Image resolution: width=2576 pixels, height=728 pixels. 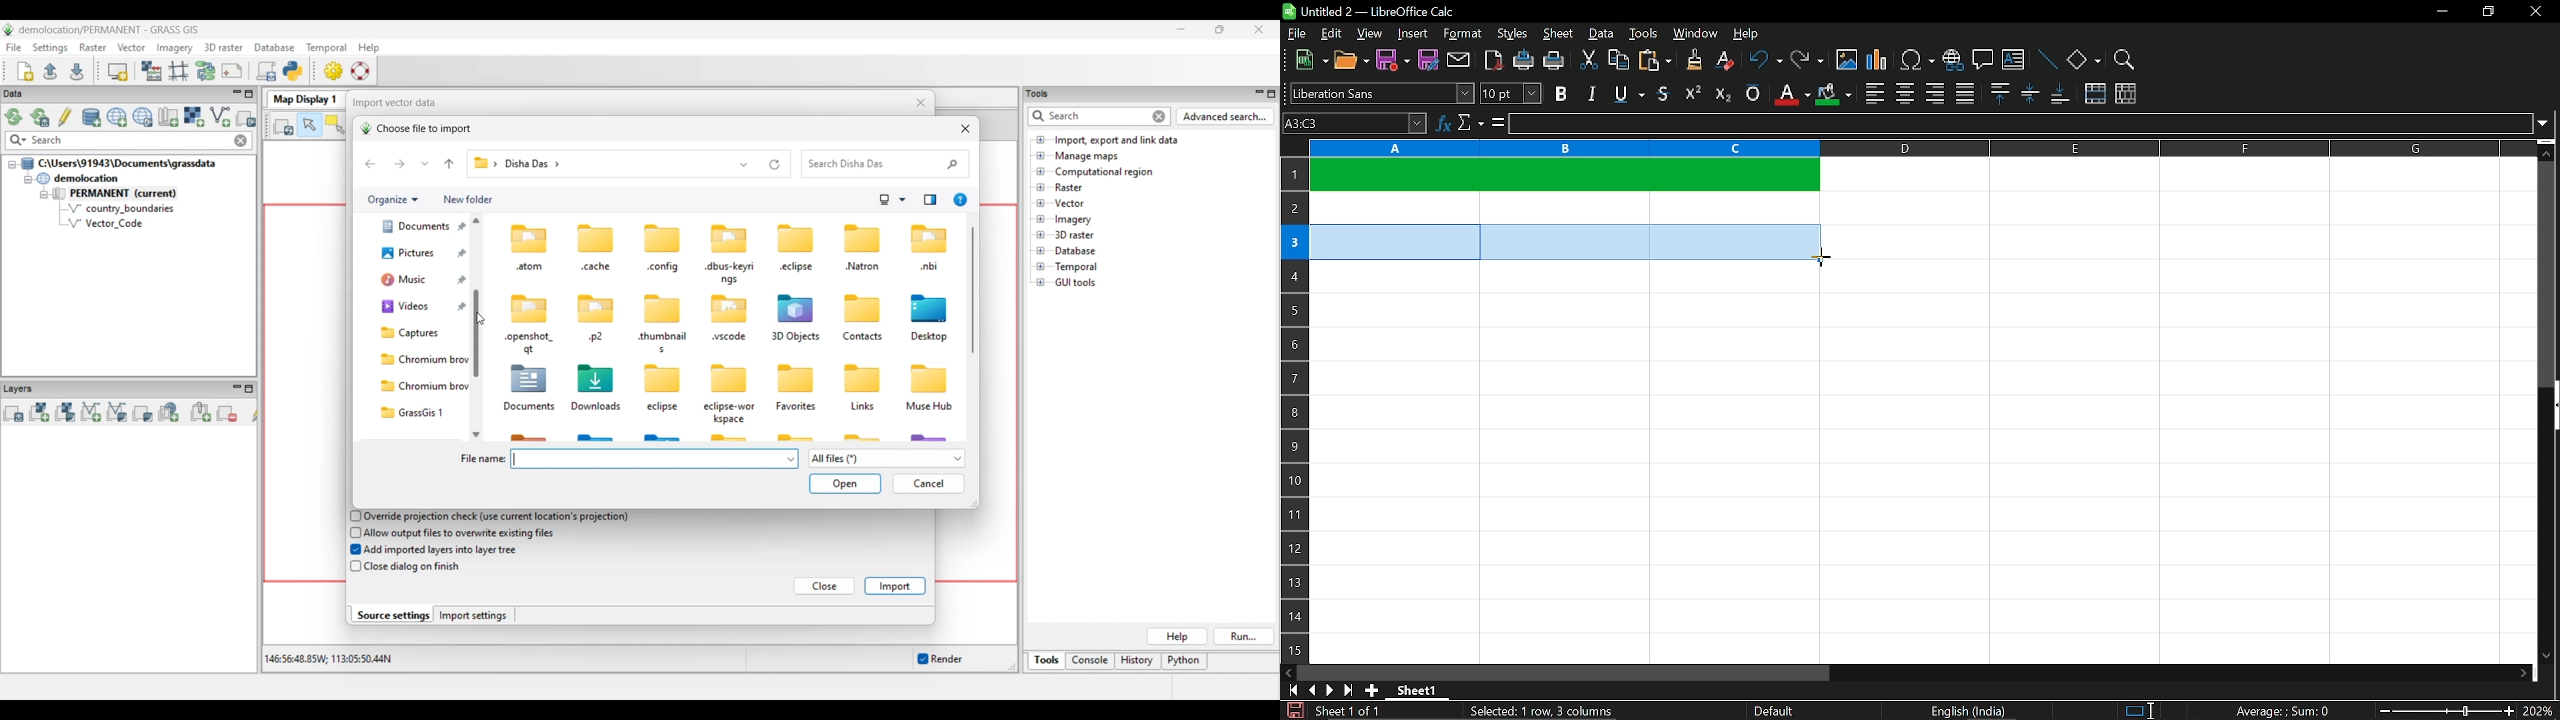 I want to click on go to first page, so click(x=1290, y=691).